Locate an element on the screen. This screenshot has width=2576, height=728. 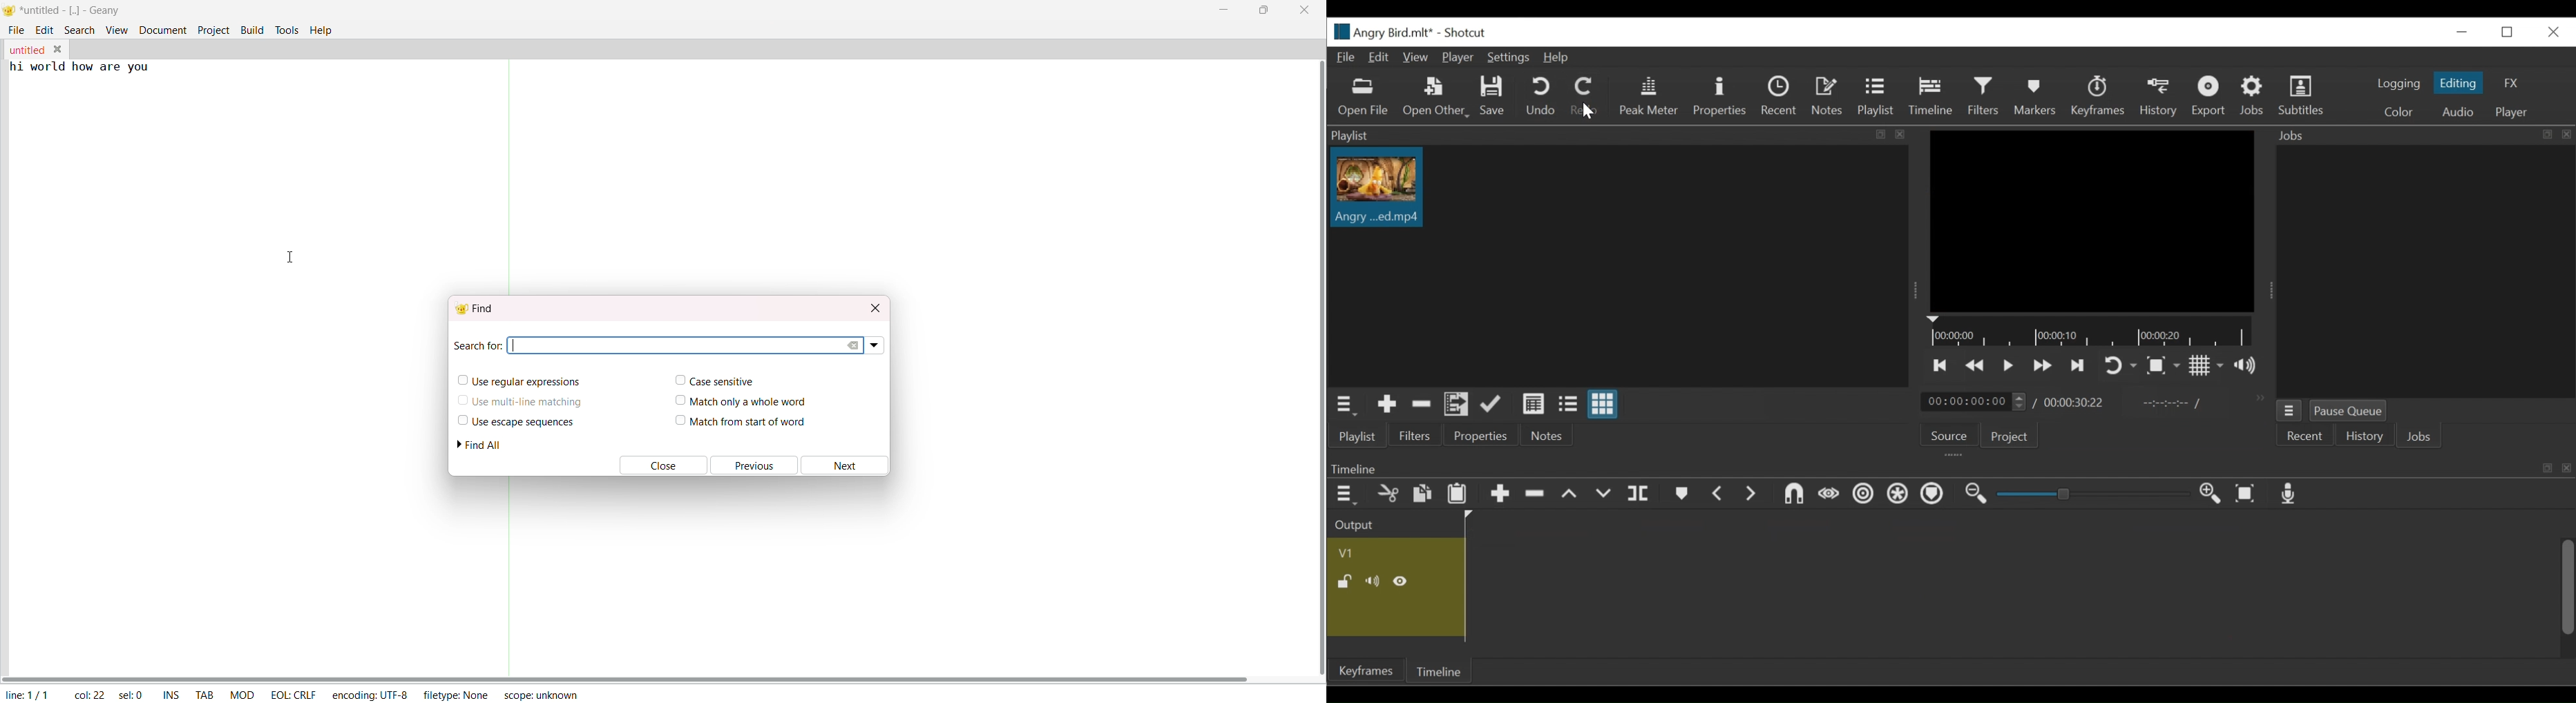
Toggle play or pause (space) is located at coordinates (2008, 366).